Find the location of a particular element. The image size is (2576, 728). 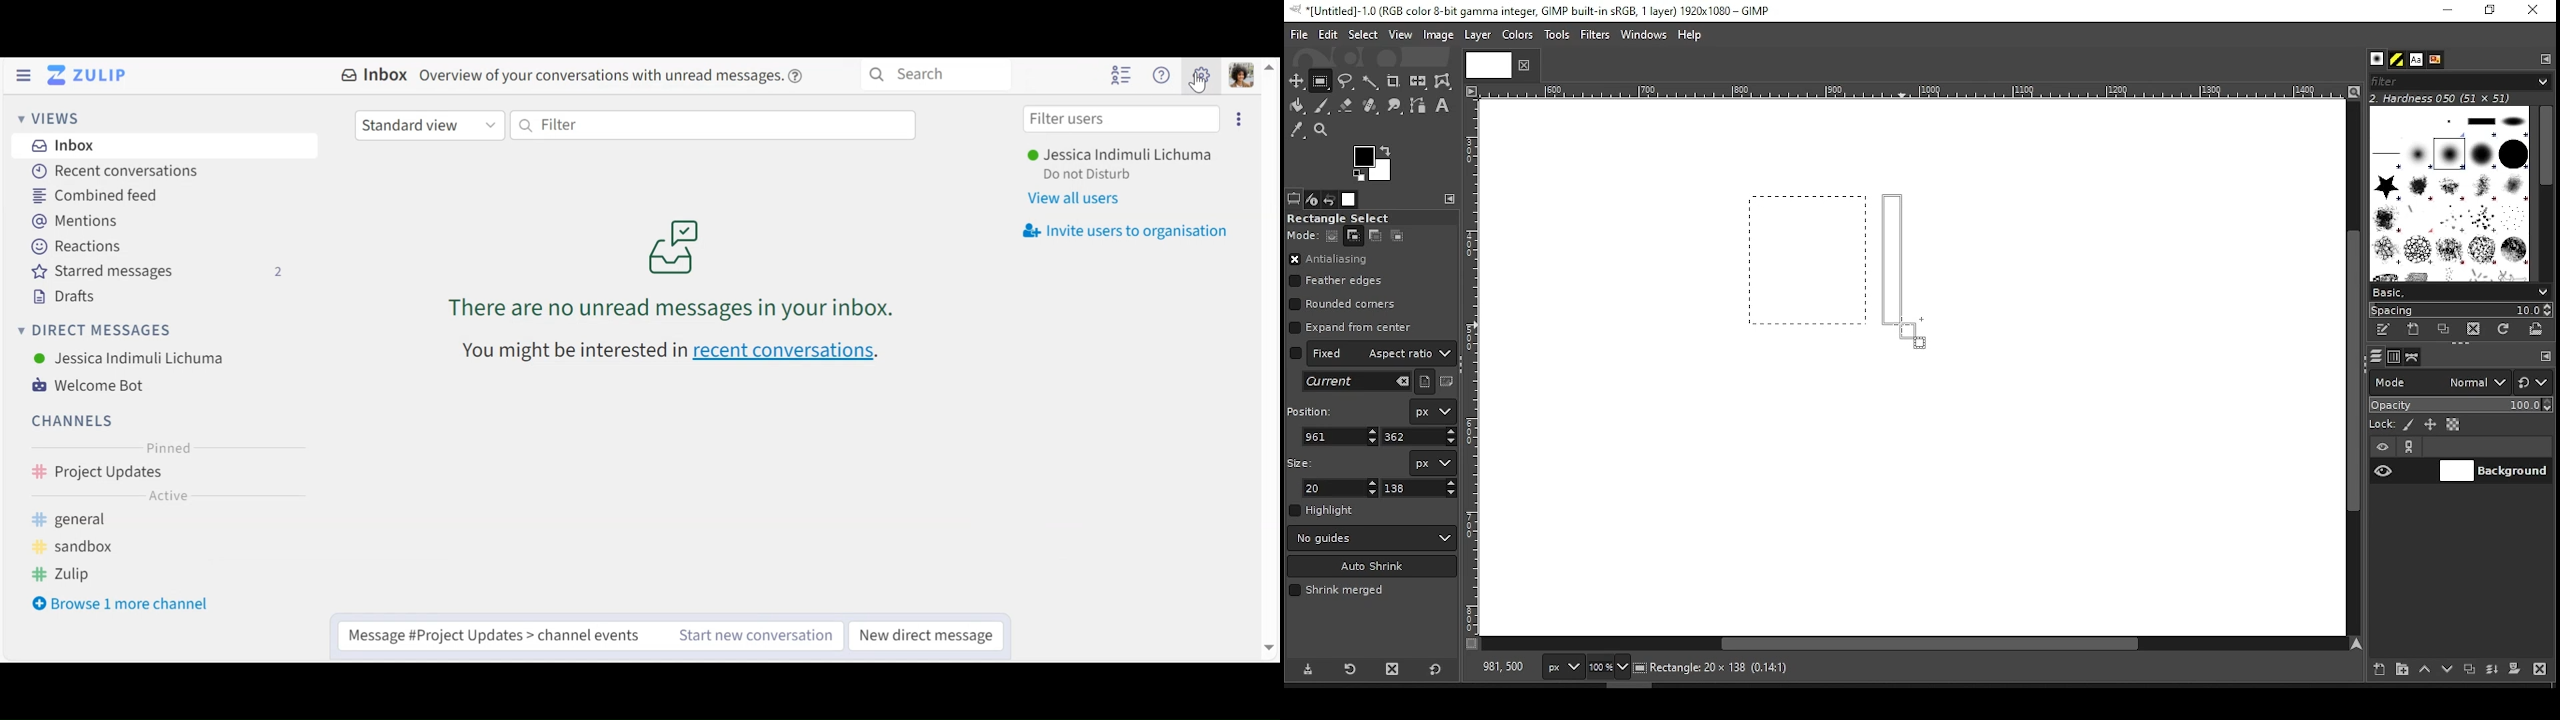

Active is located at coordinates (155, 499).